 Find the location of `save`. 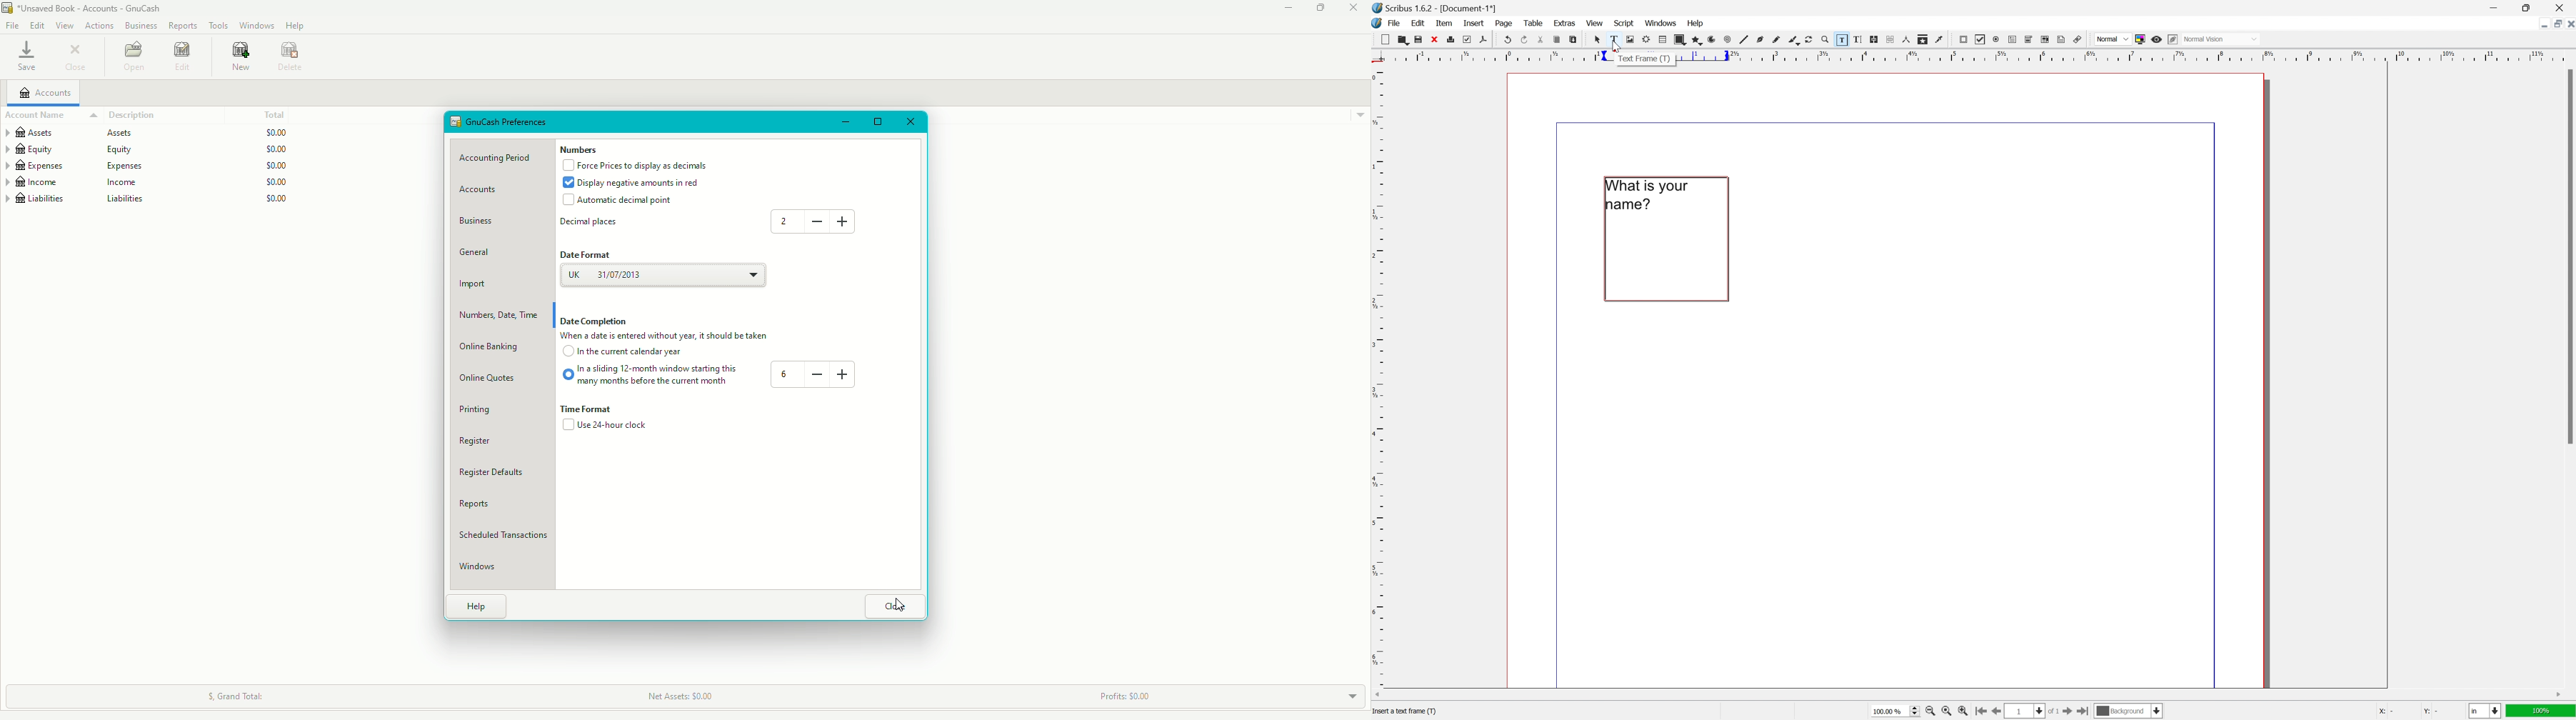

save is located at coordinates (1418, 40).